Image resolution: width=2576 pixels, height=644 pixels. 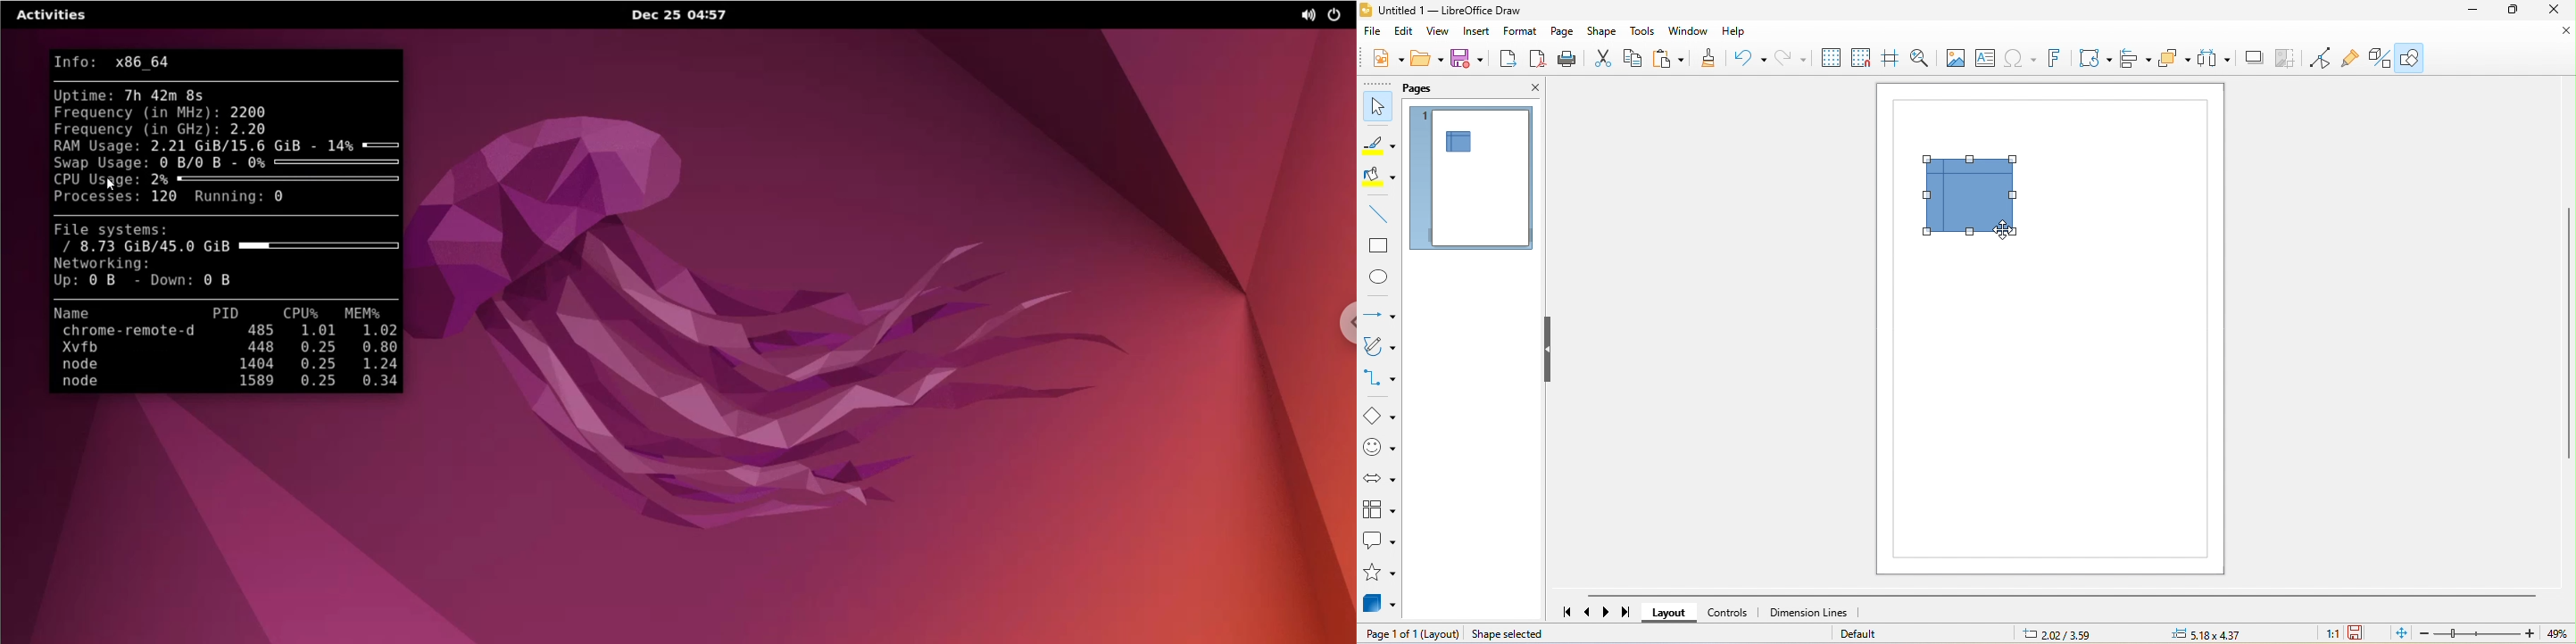 I want to click on page 1 of 1, so click(x=1391, y=634).